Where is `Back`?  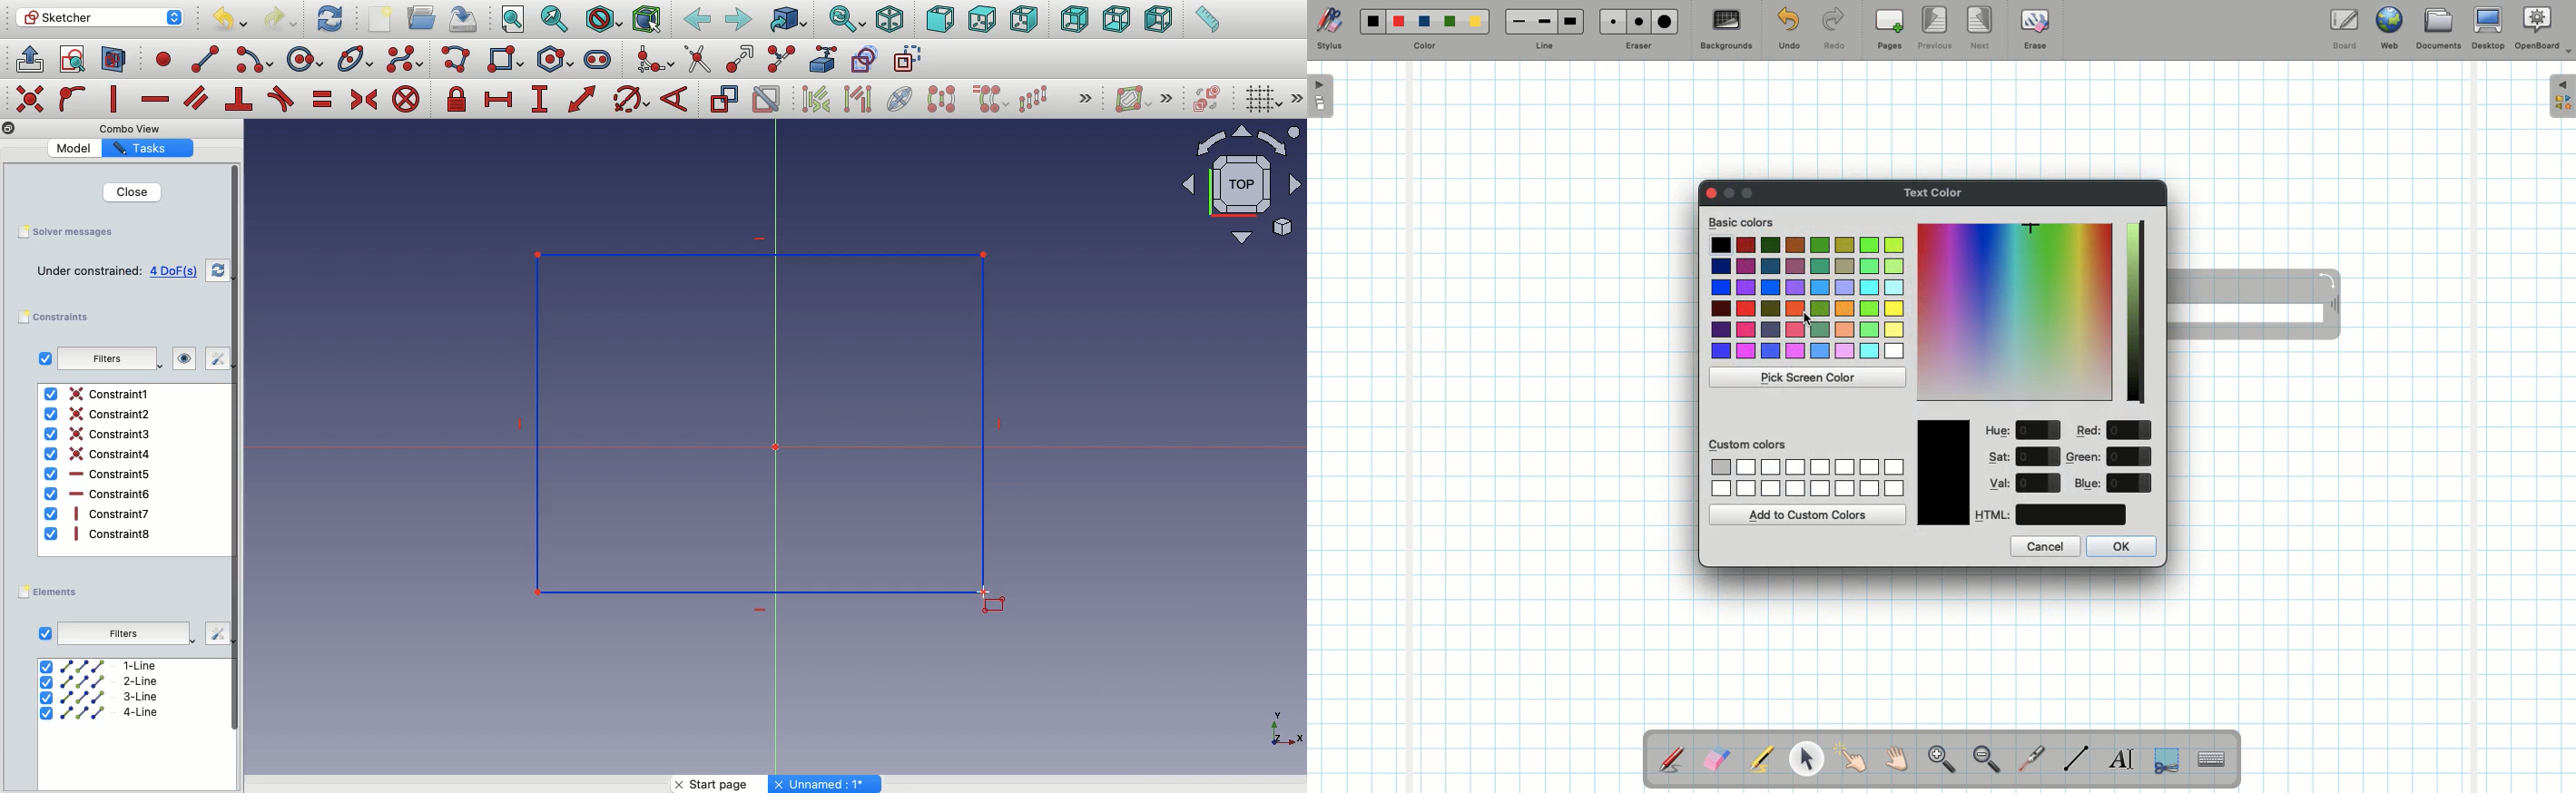 Back is located at coordinates (698, 20).